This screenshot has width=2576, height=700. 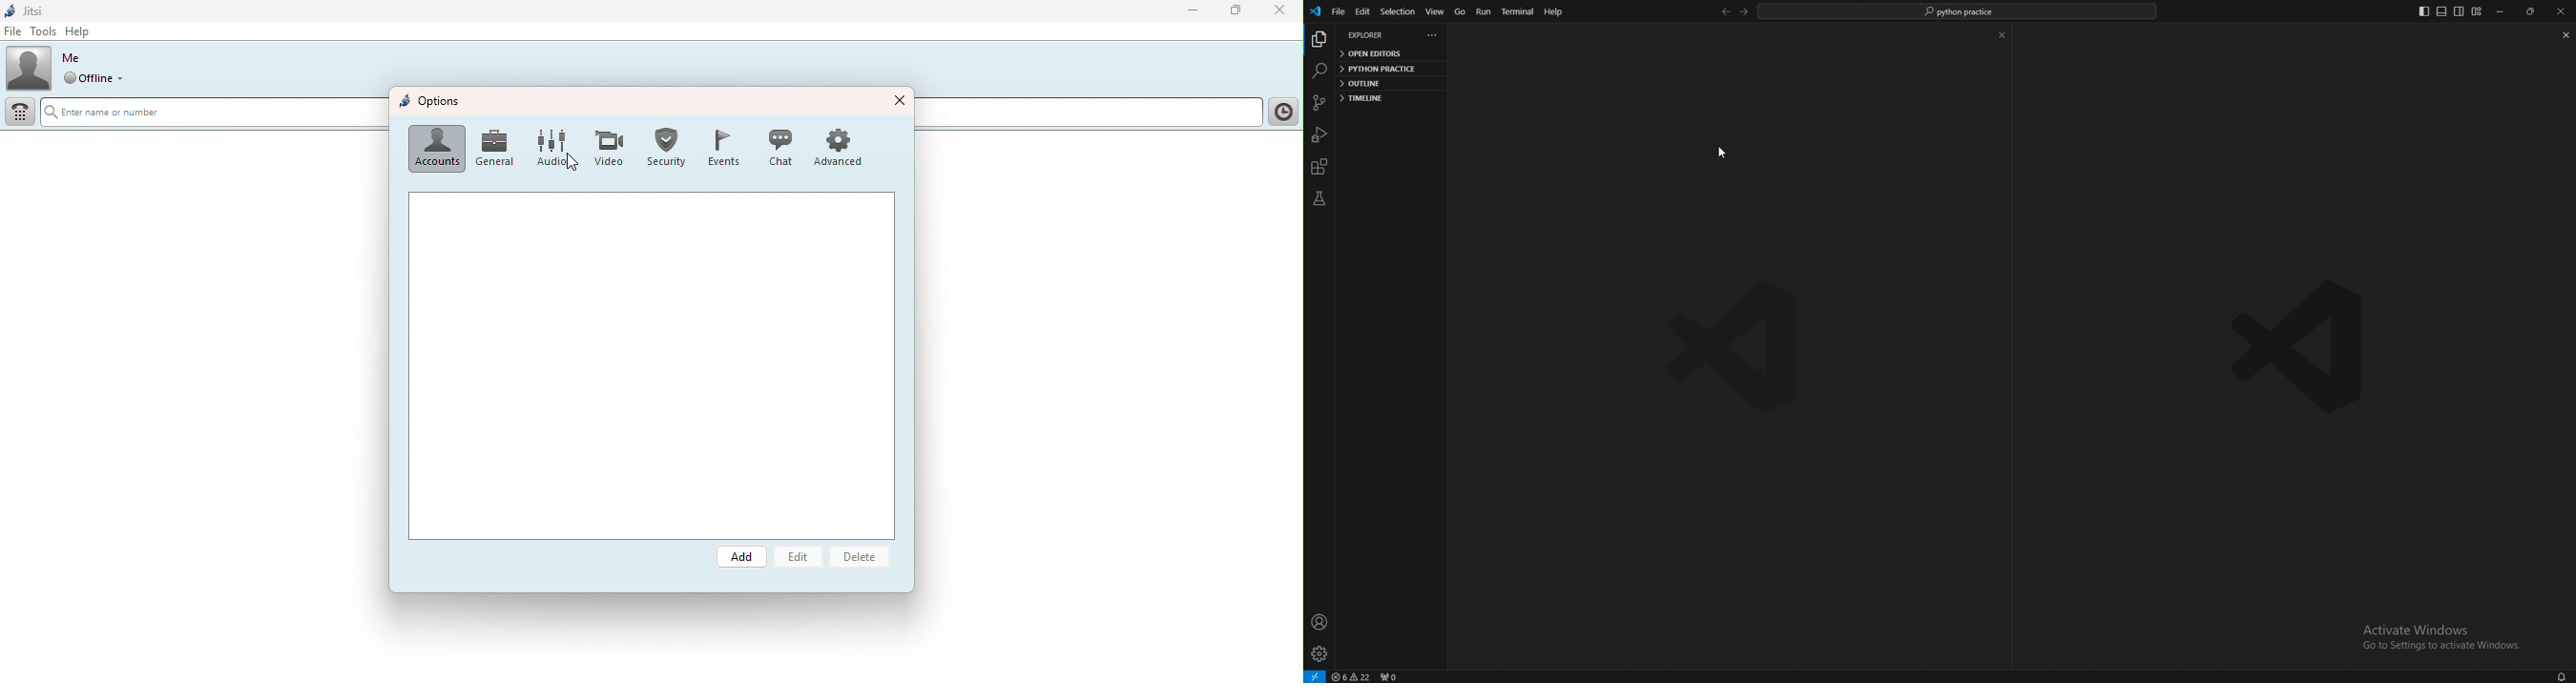 I want to click on General, so click(x=496, y=149).